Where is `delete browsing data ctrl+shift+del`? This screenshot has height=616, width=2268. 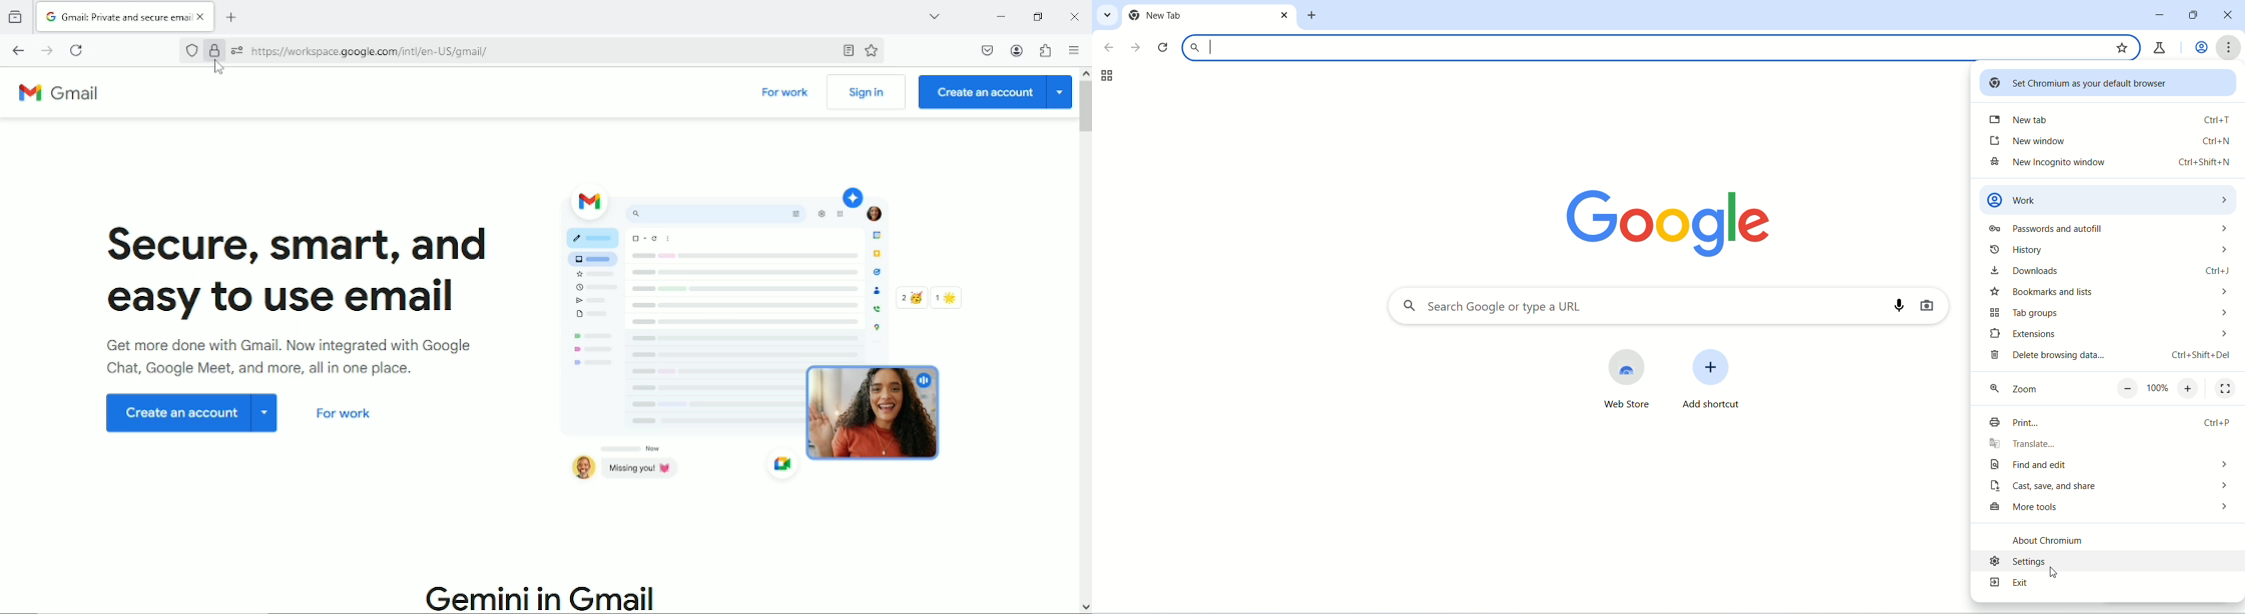
delete browsing data ctrl+shift+del is located at coordinates (2107, 357).